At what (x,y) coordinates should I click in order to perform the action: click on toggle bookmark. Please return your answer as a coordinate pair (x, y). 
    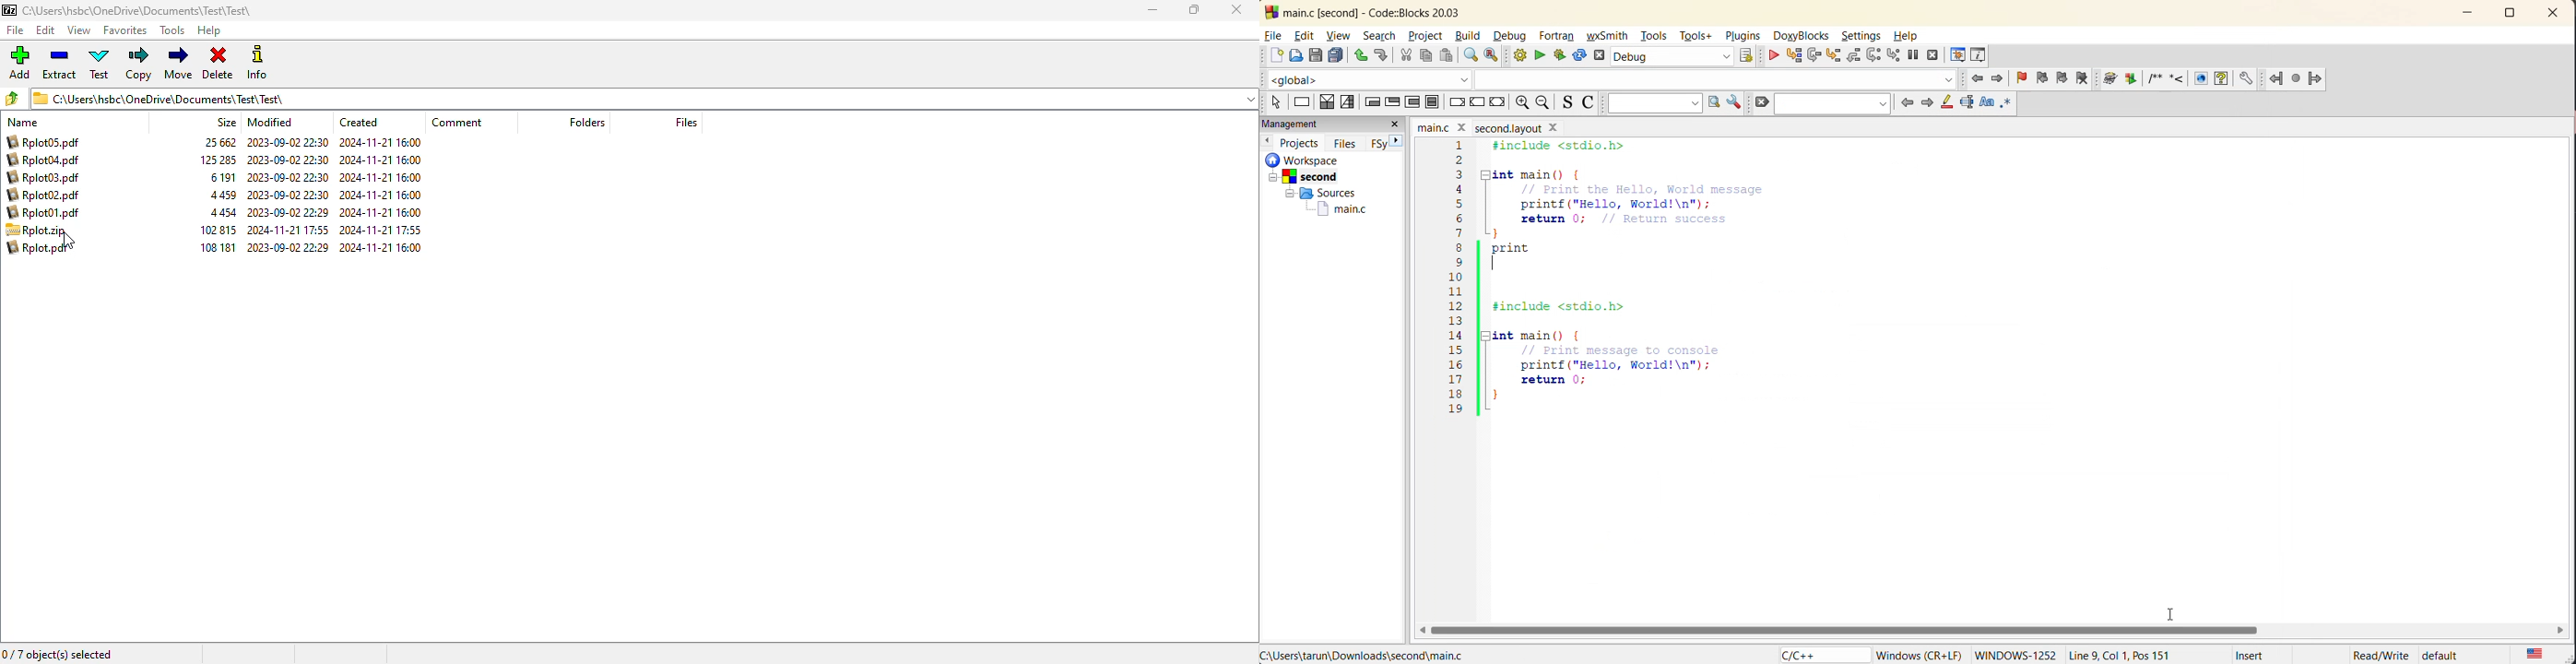
    Looking at the image, I should click on (2023, 79).